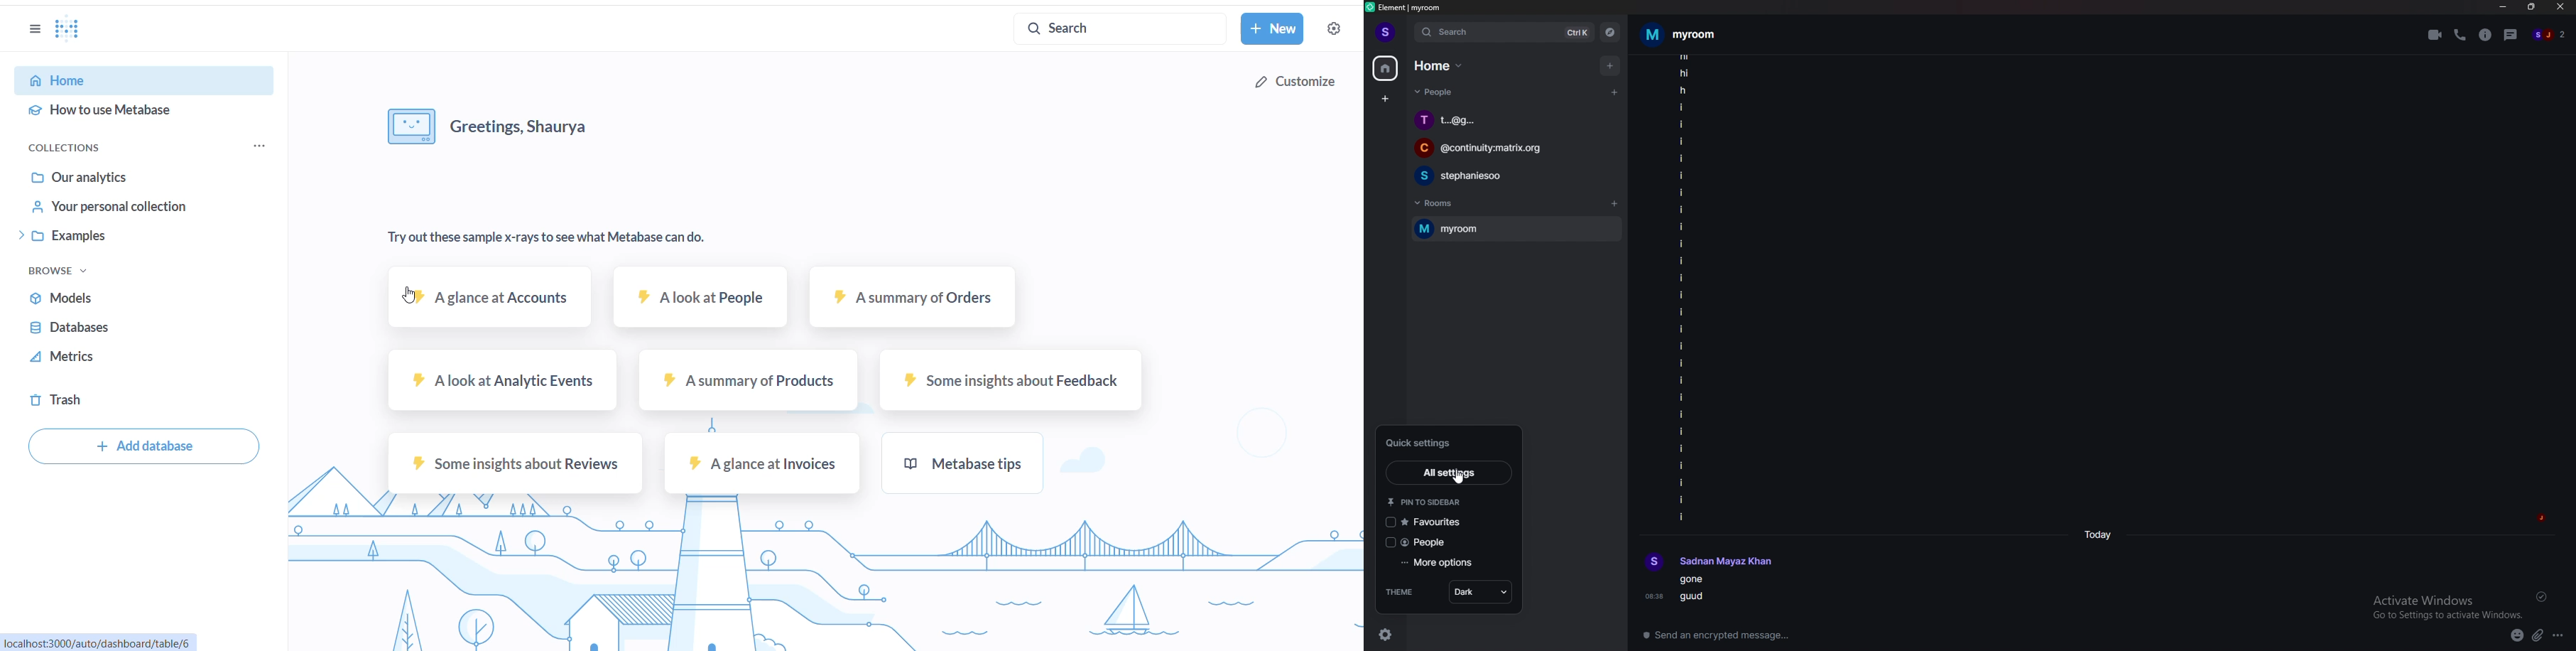  What do you see at coordinates (1681, 591) in the screenshot?
I see `` at bounding box center [1681, 591].